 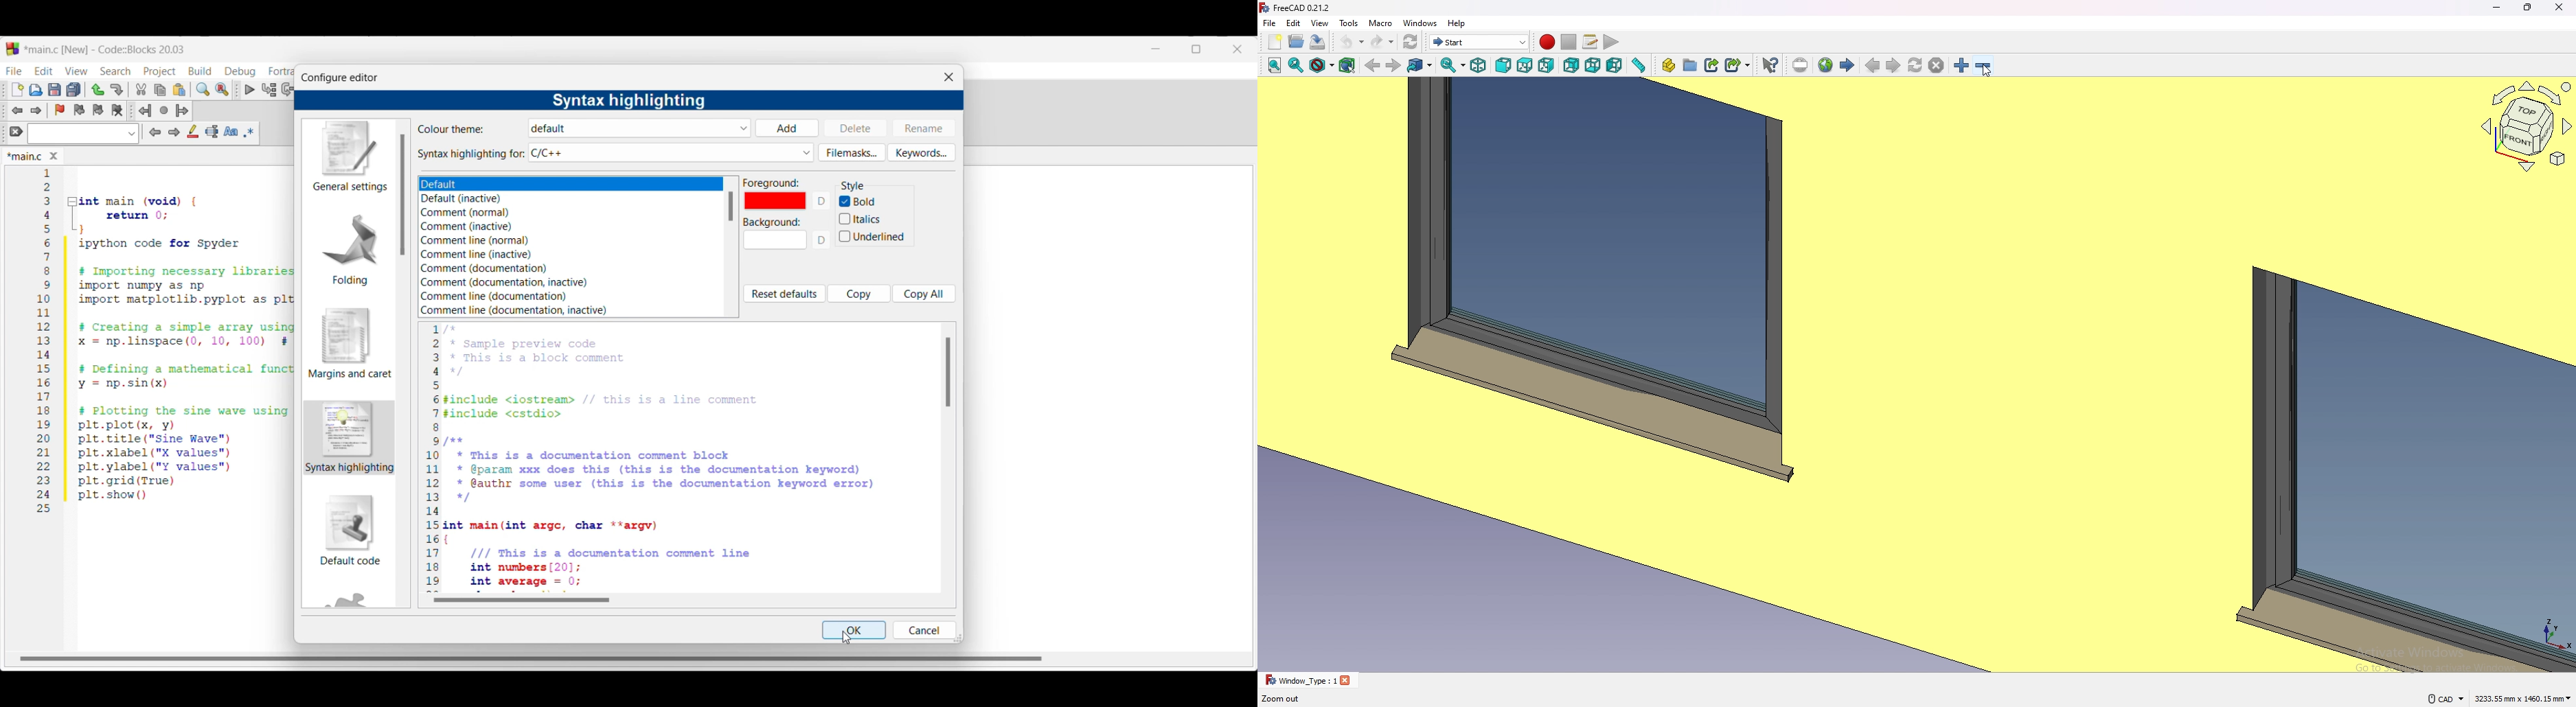 I want to click on Paste, so click(x=179, y=90).